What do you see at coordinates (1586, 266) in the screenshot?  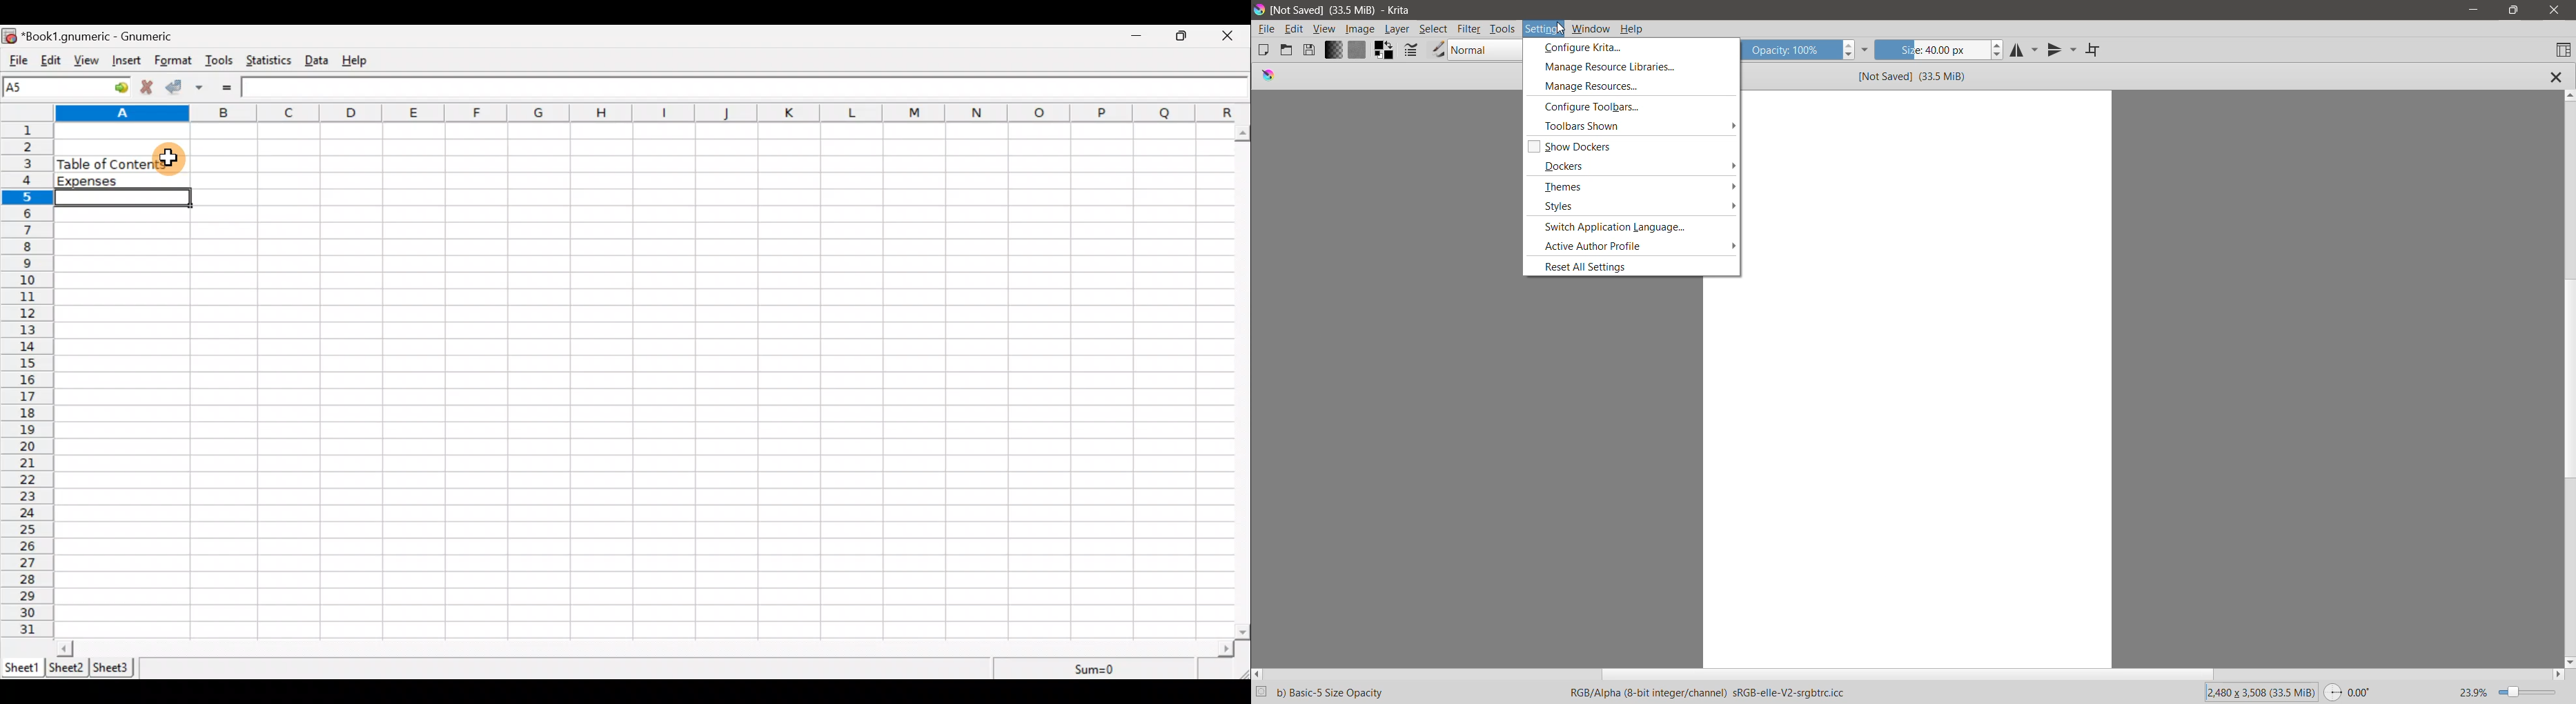 I see `Reset All Settings` at bounding box center [1586, 266].